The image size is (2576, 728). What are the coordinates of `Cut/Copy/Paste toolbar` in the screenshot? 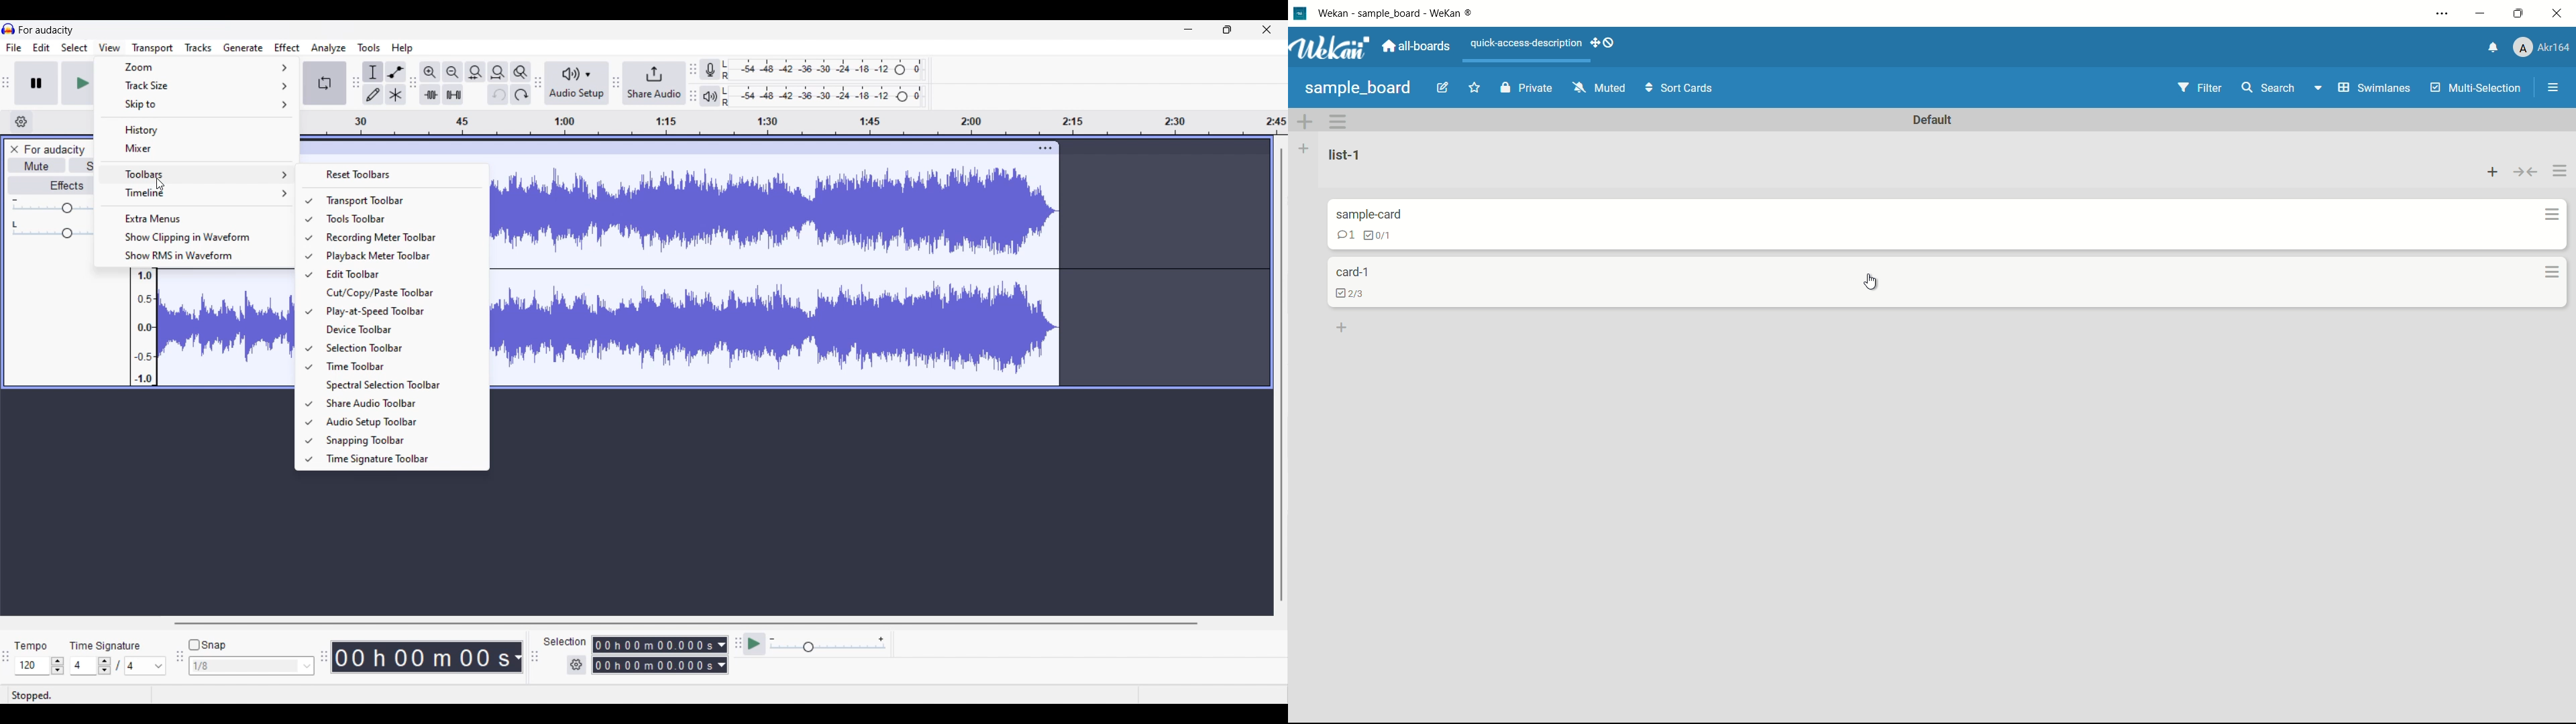 It's located at (400, 293).